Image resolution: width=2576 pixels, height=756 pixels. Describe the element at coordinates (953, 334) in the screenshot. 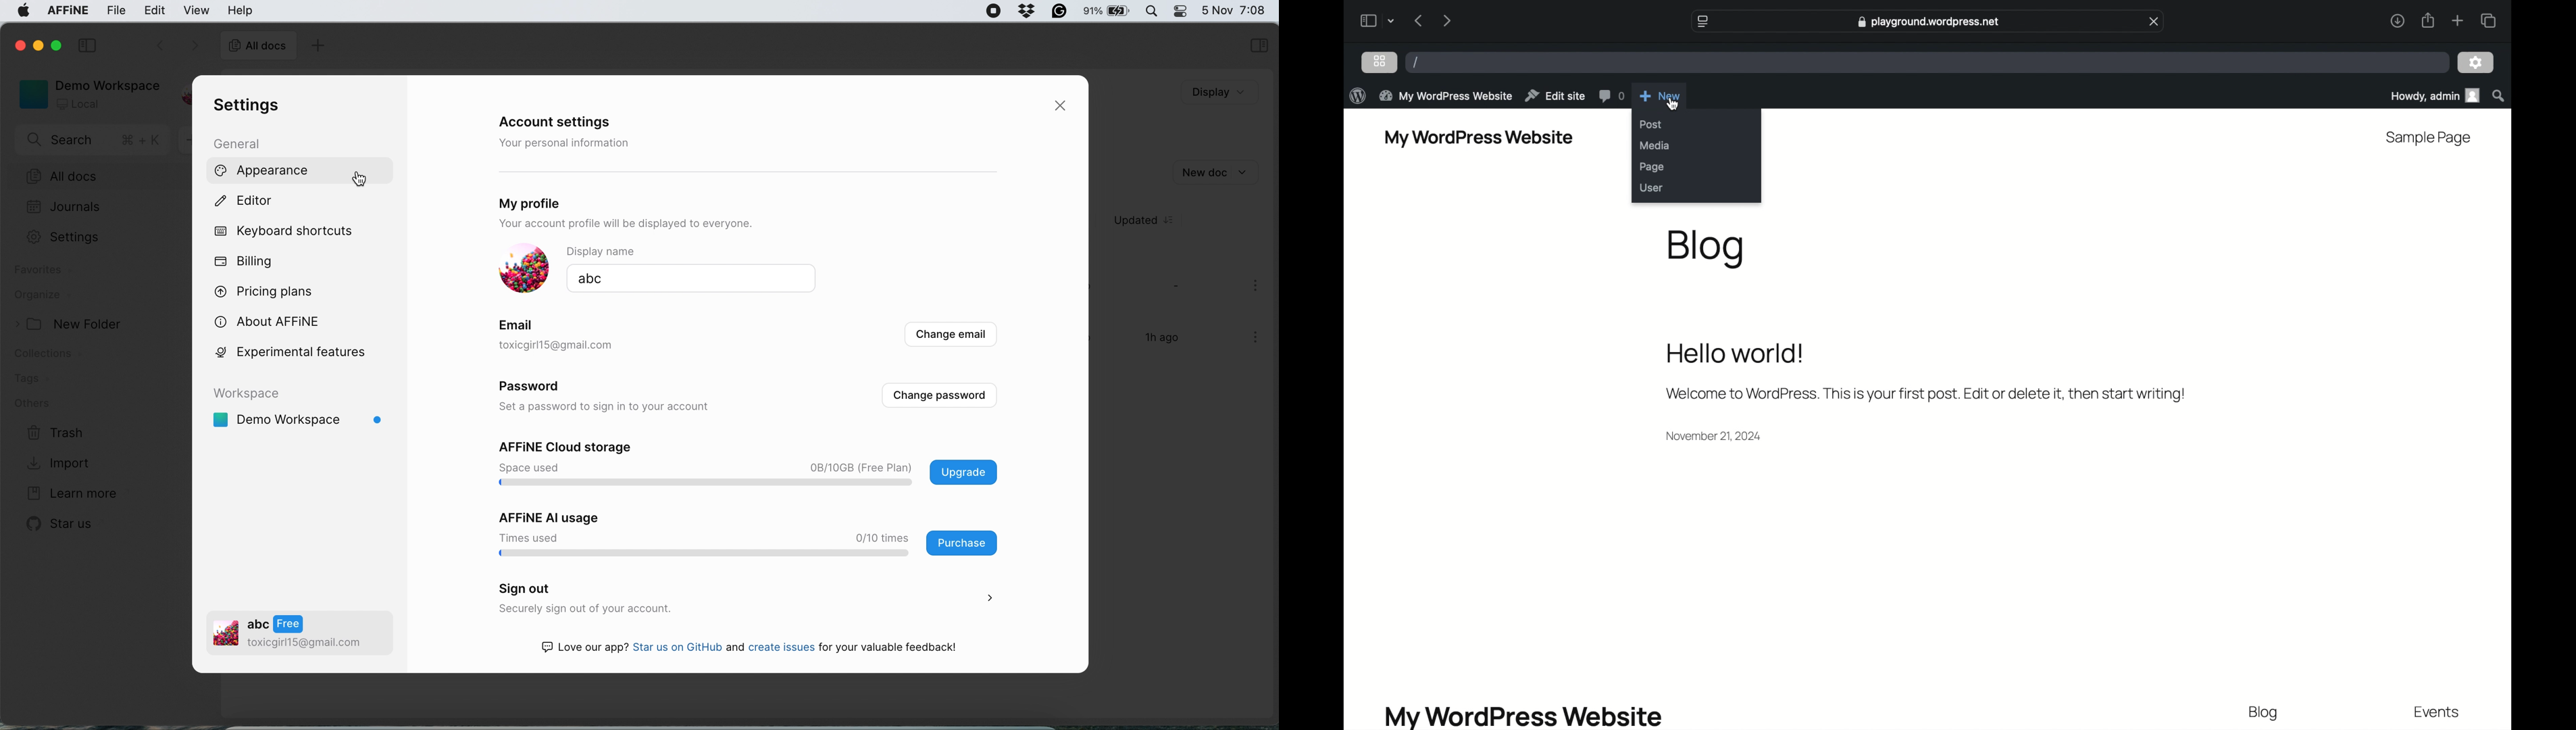

I see `change email` at that location.